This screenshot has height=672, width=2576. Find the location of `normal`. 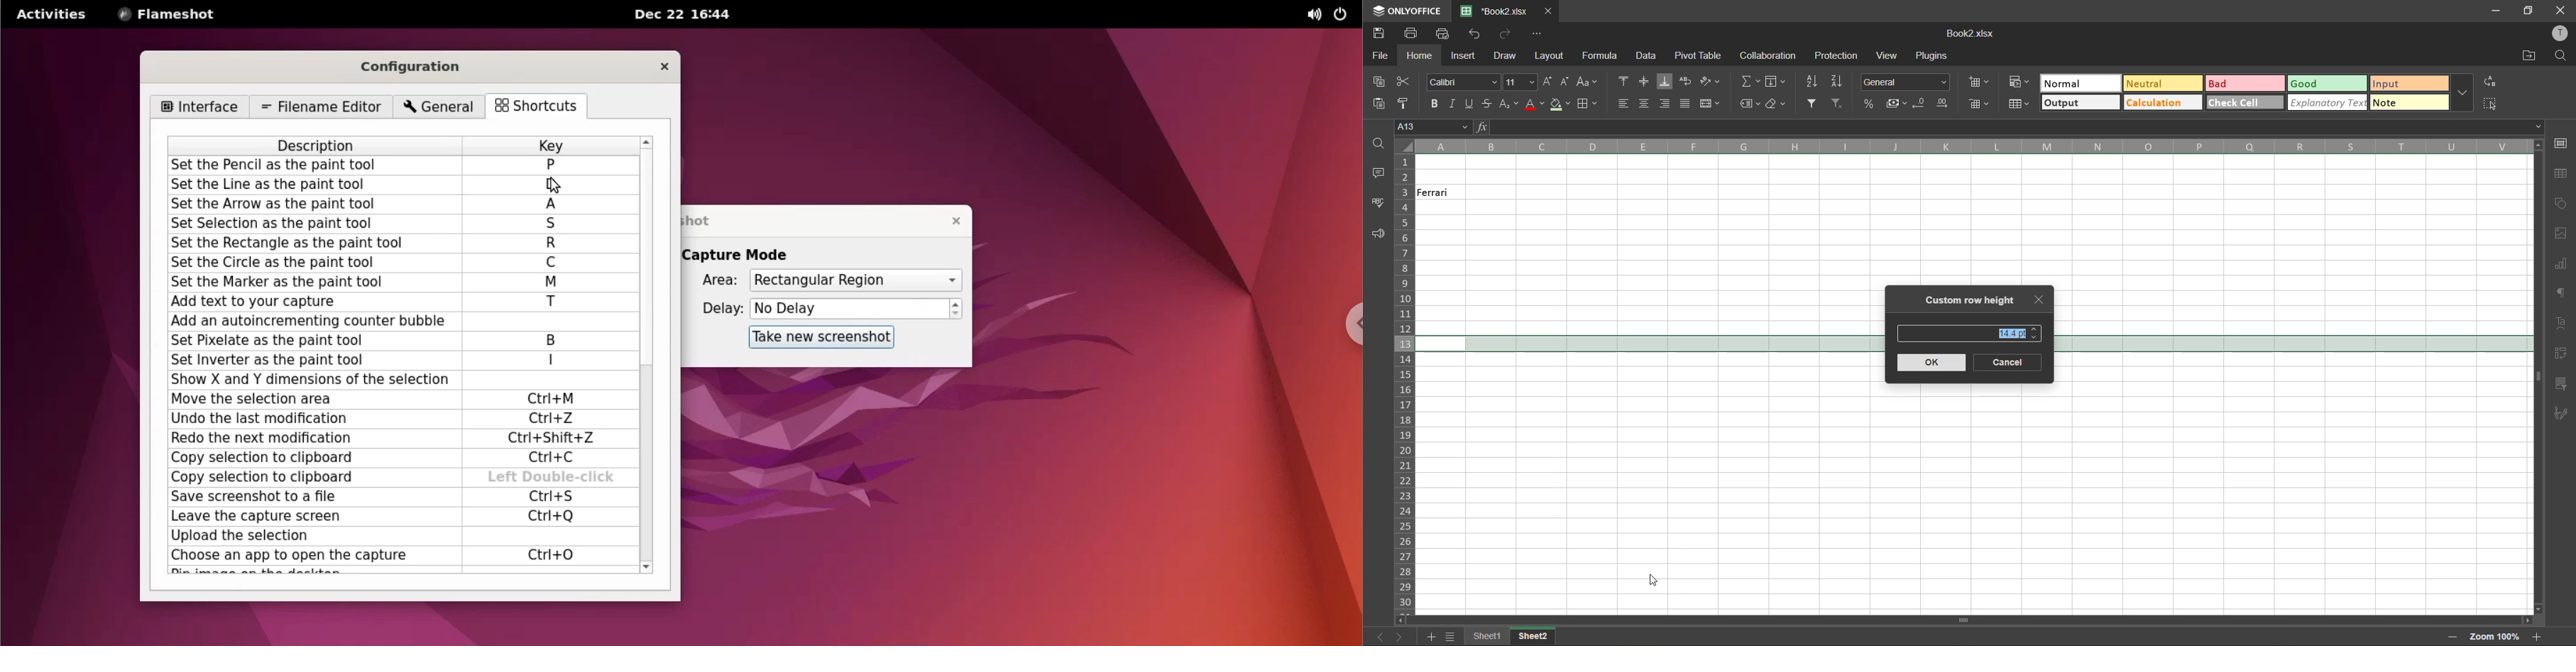

normal is located at coordinates (2081, 84).